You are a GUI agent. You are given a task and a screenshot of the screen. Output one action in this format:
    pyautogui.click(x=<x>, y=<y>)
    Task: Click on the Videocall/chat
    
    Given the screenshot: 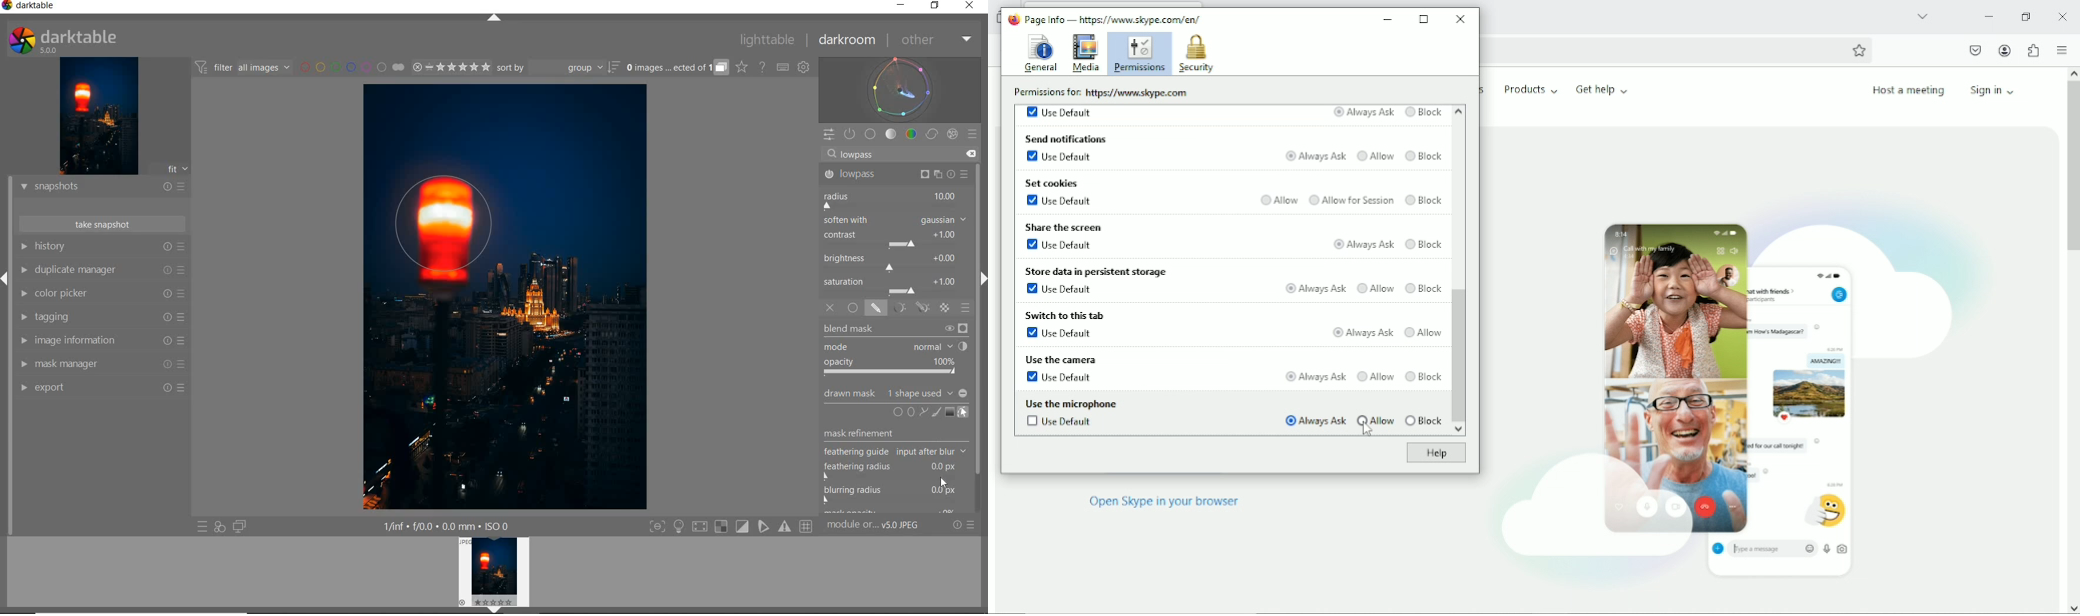 What is the action you would take?
    pyautogui.click(x=1733, y=387)
    